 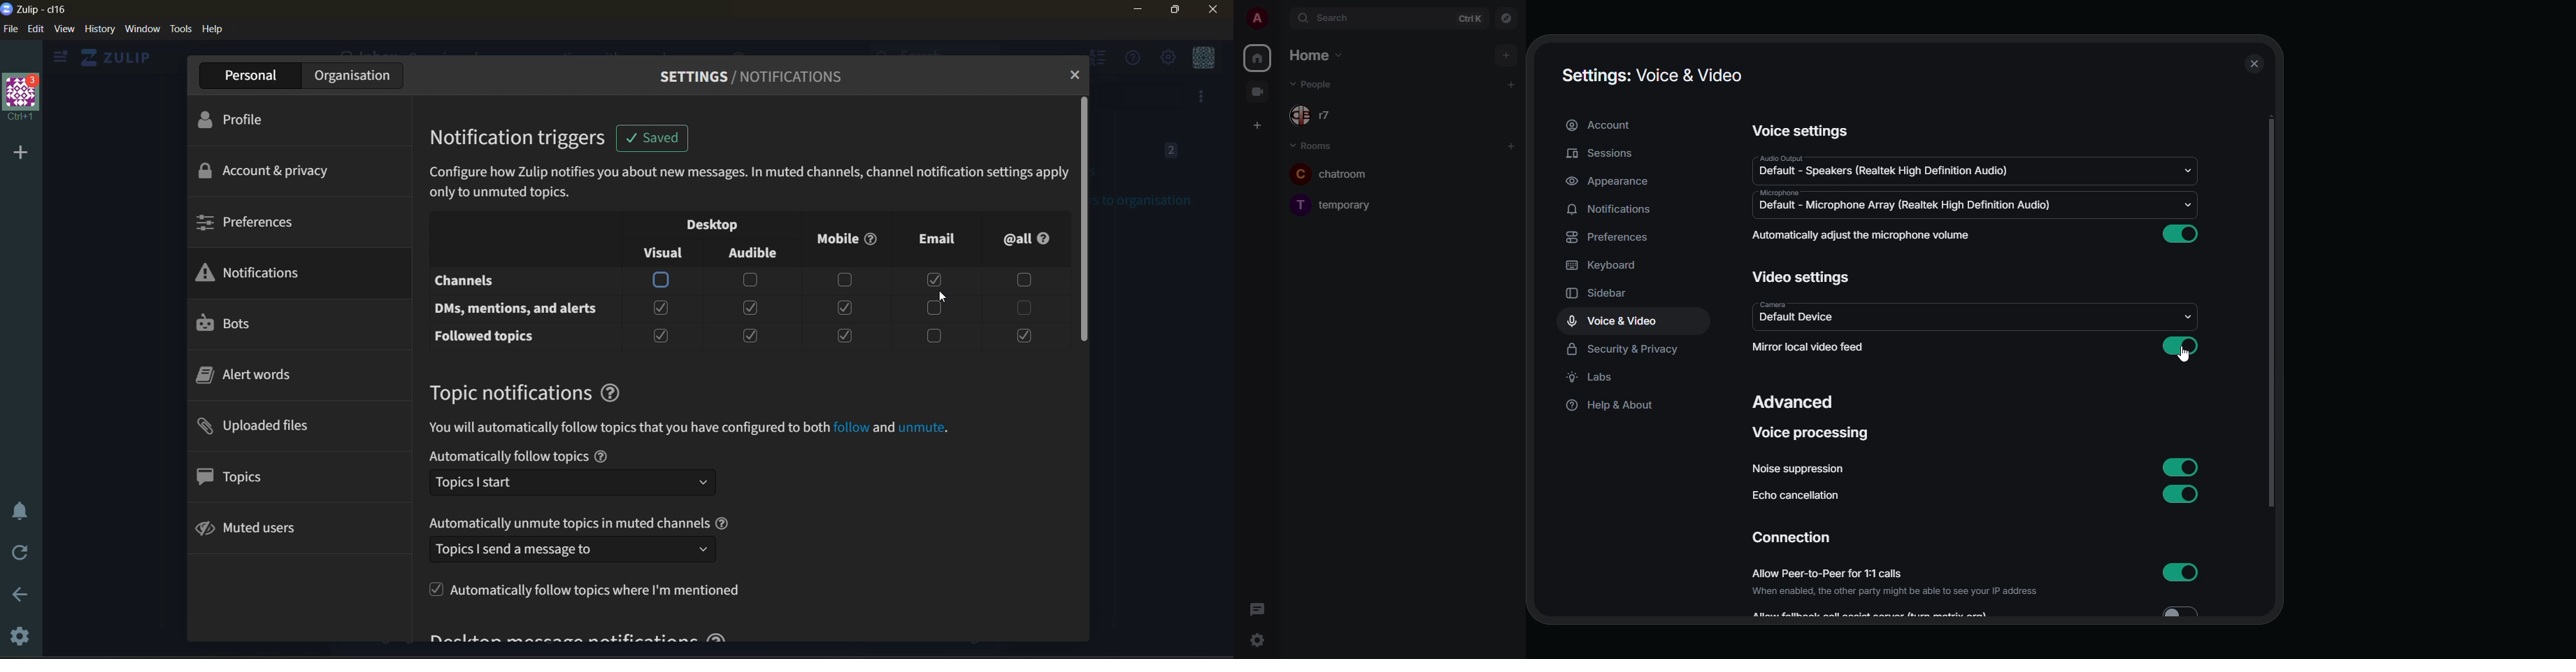 I want to click on advanced, so click(x=1796, y=401).